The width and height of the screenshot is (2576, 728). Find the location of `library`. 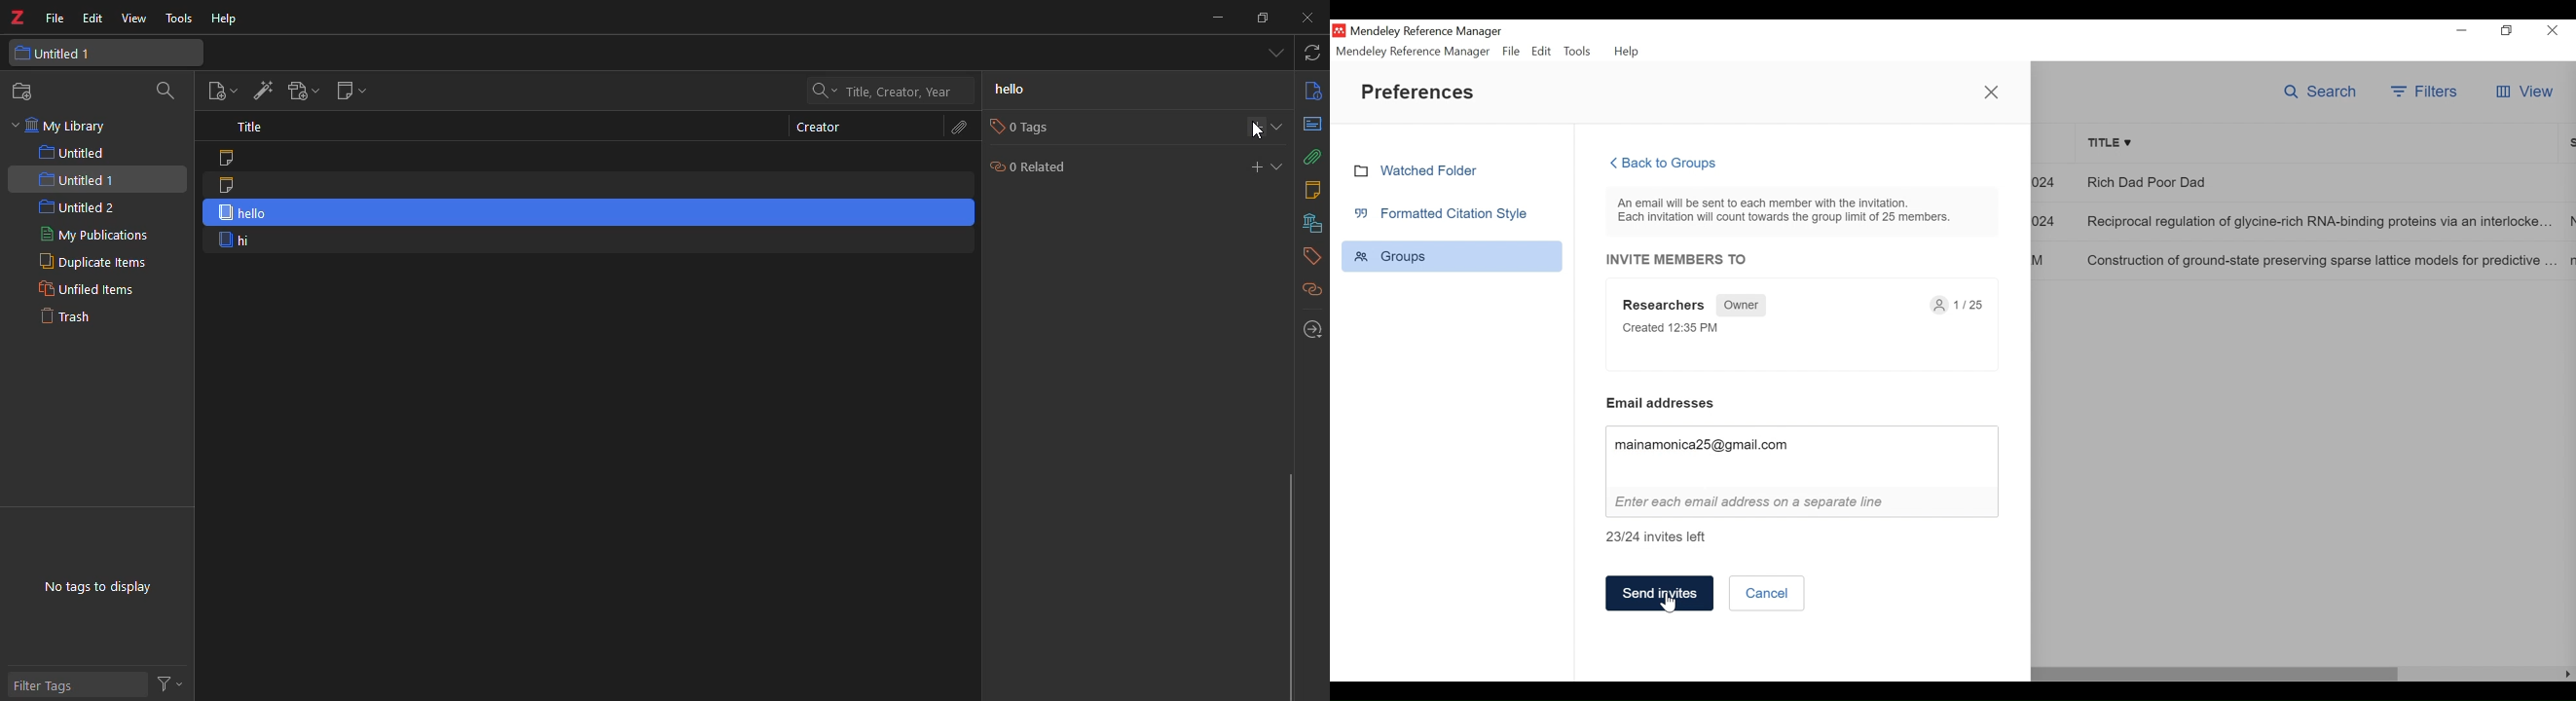

library is located at coordinates (1309, 223).